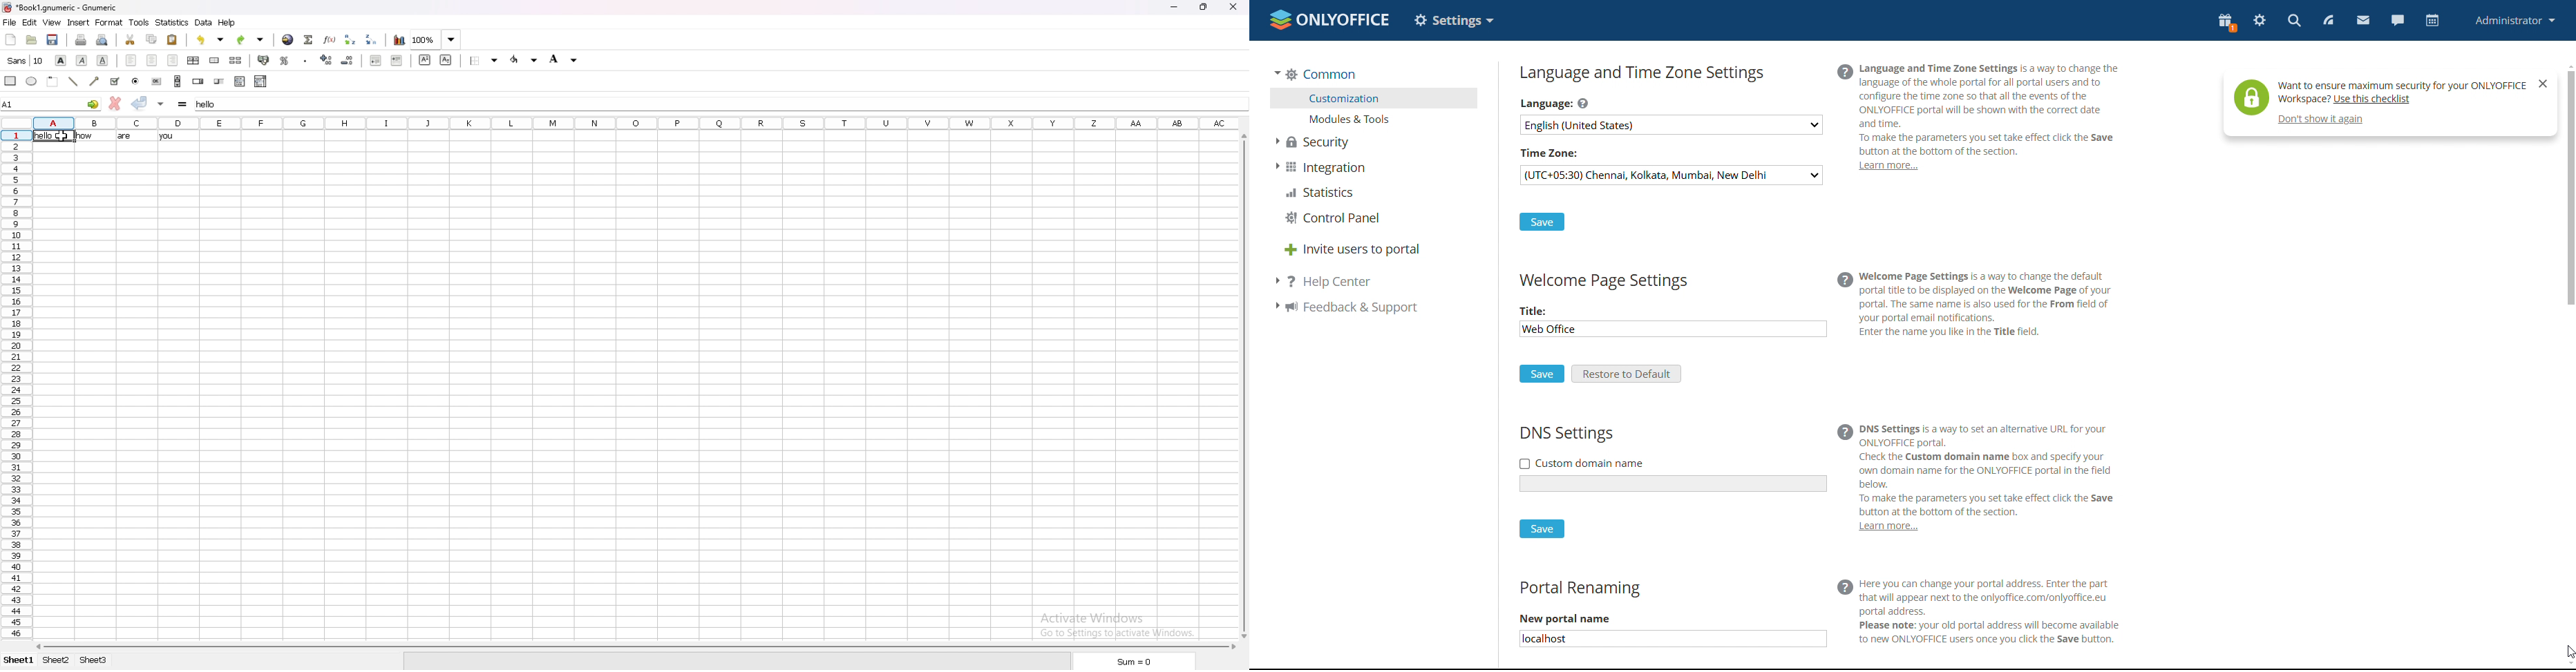 This screenshot has width=2576, height=672. I want to click on you, so click(168, 136).